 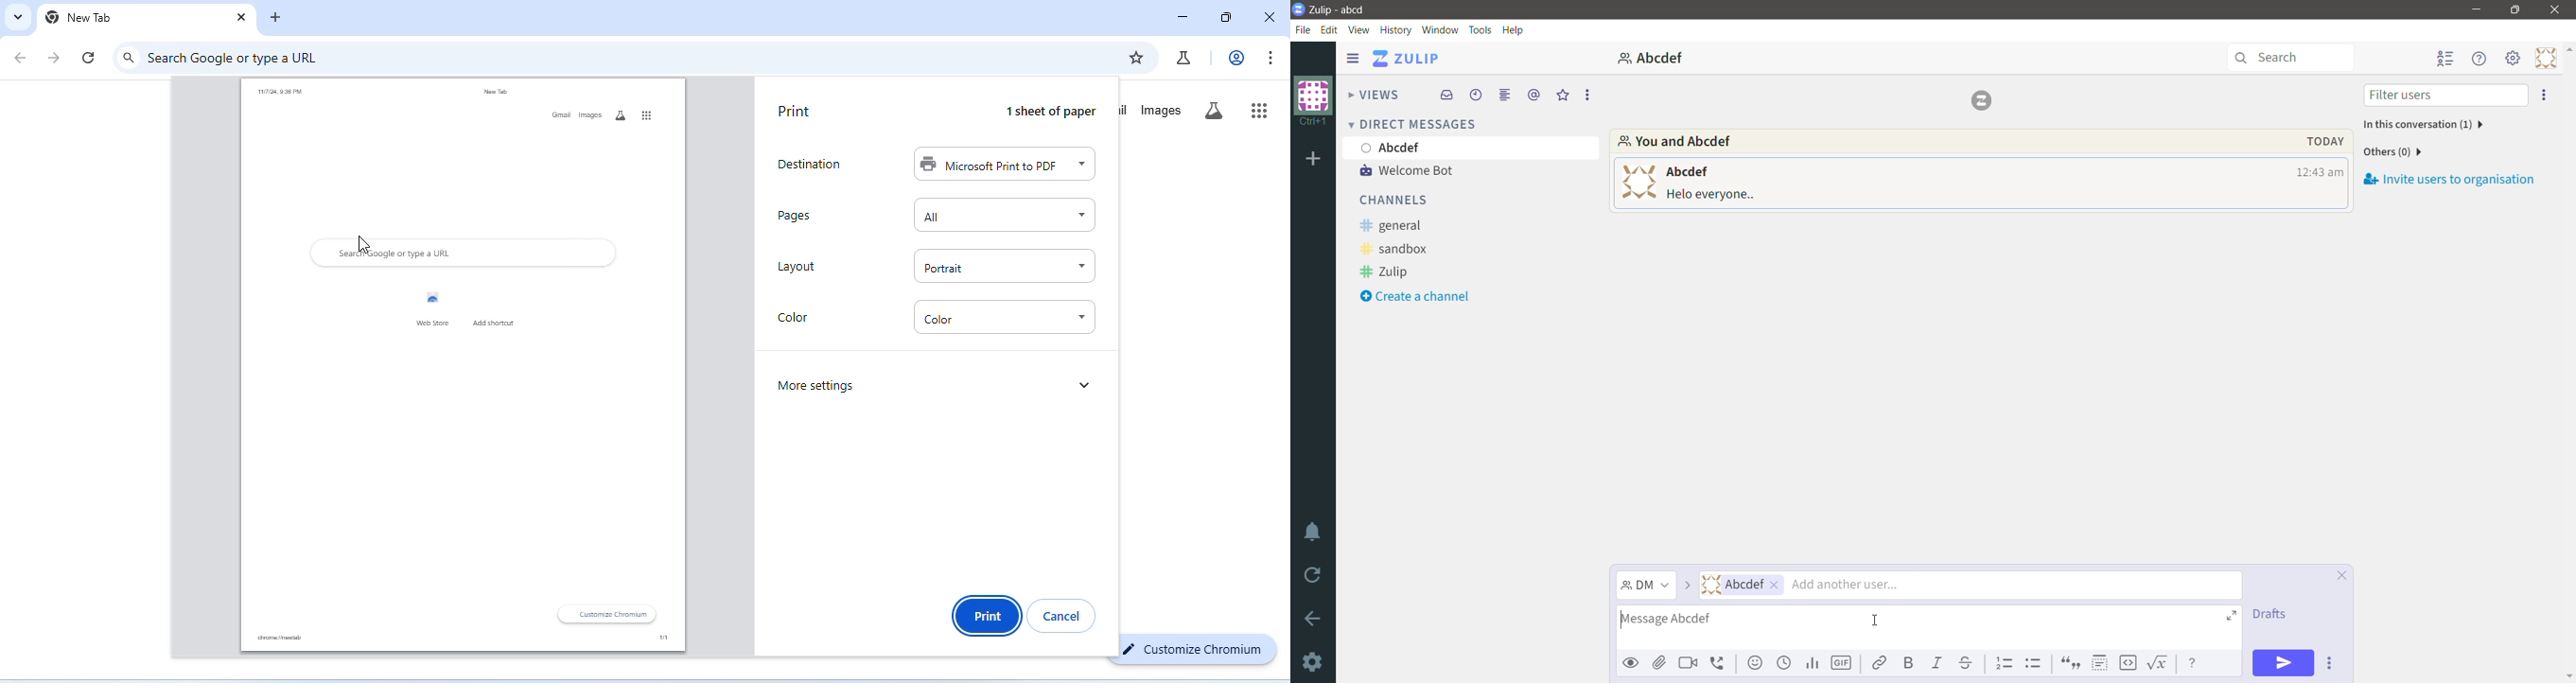 What do you see at coordinates (1687, 171) in the screenshot?
I see `user name` at bounding box center [1687, 171].